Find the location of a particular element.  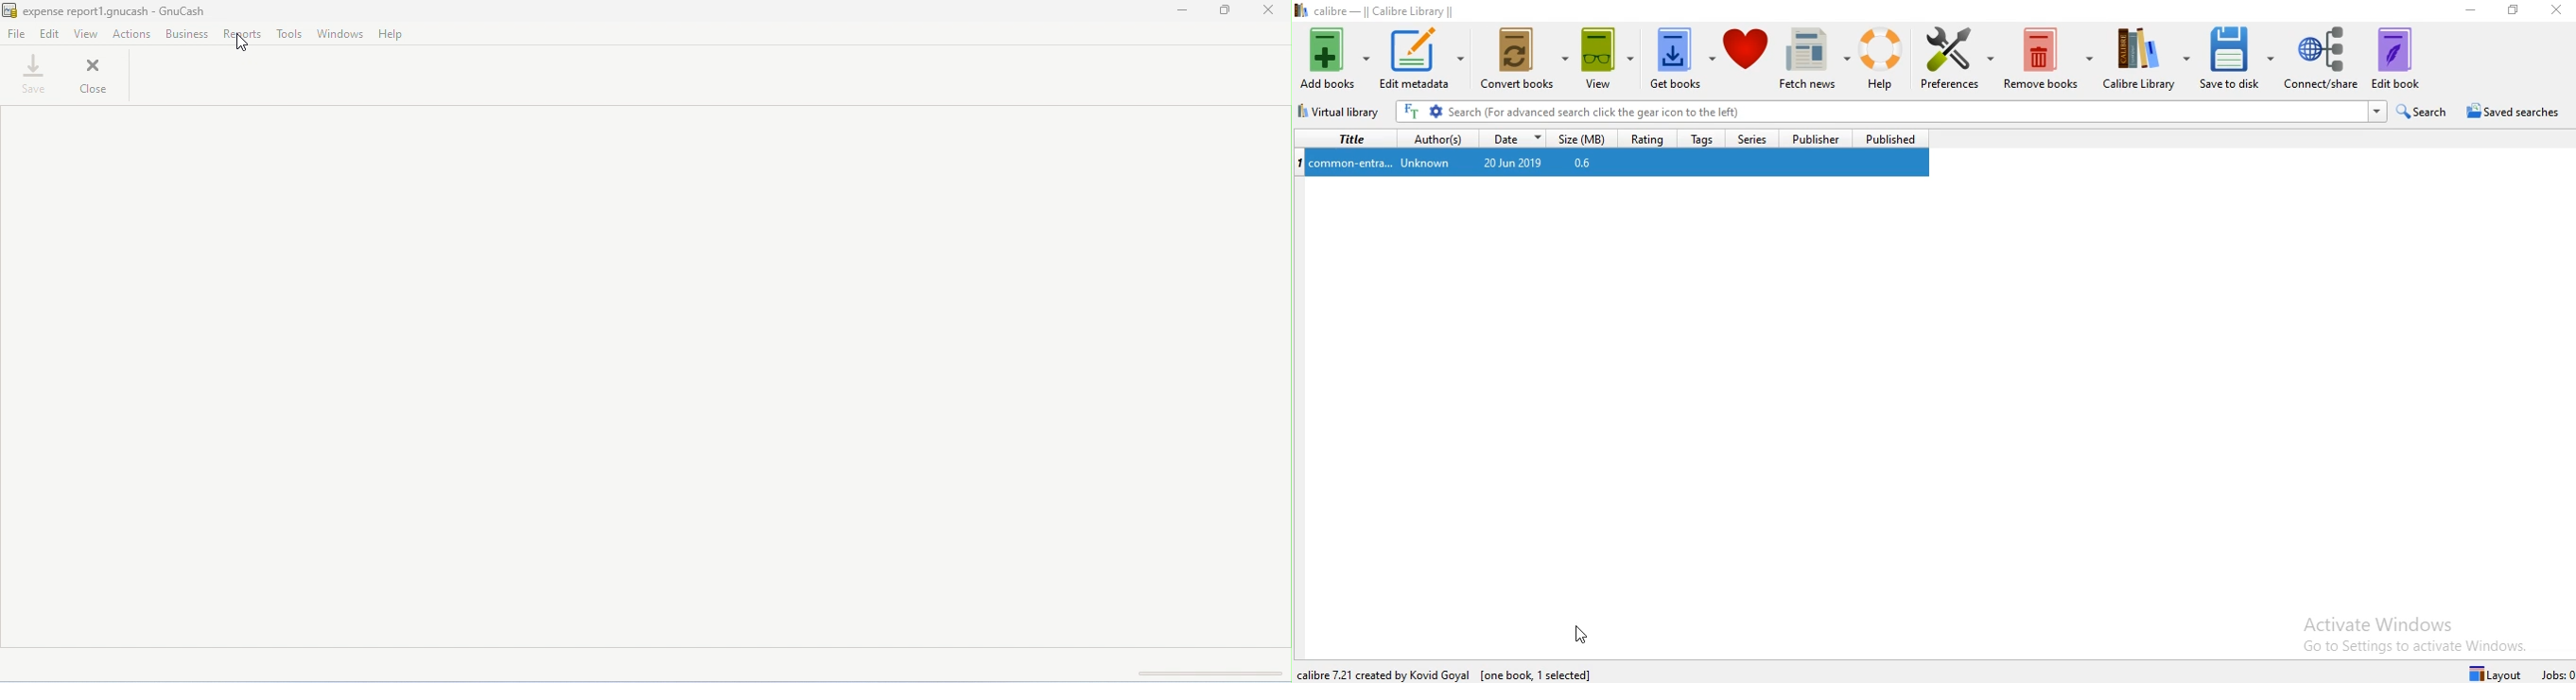

tool is located at coordinates (289, 34).